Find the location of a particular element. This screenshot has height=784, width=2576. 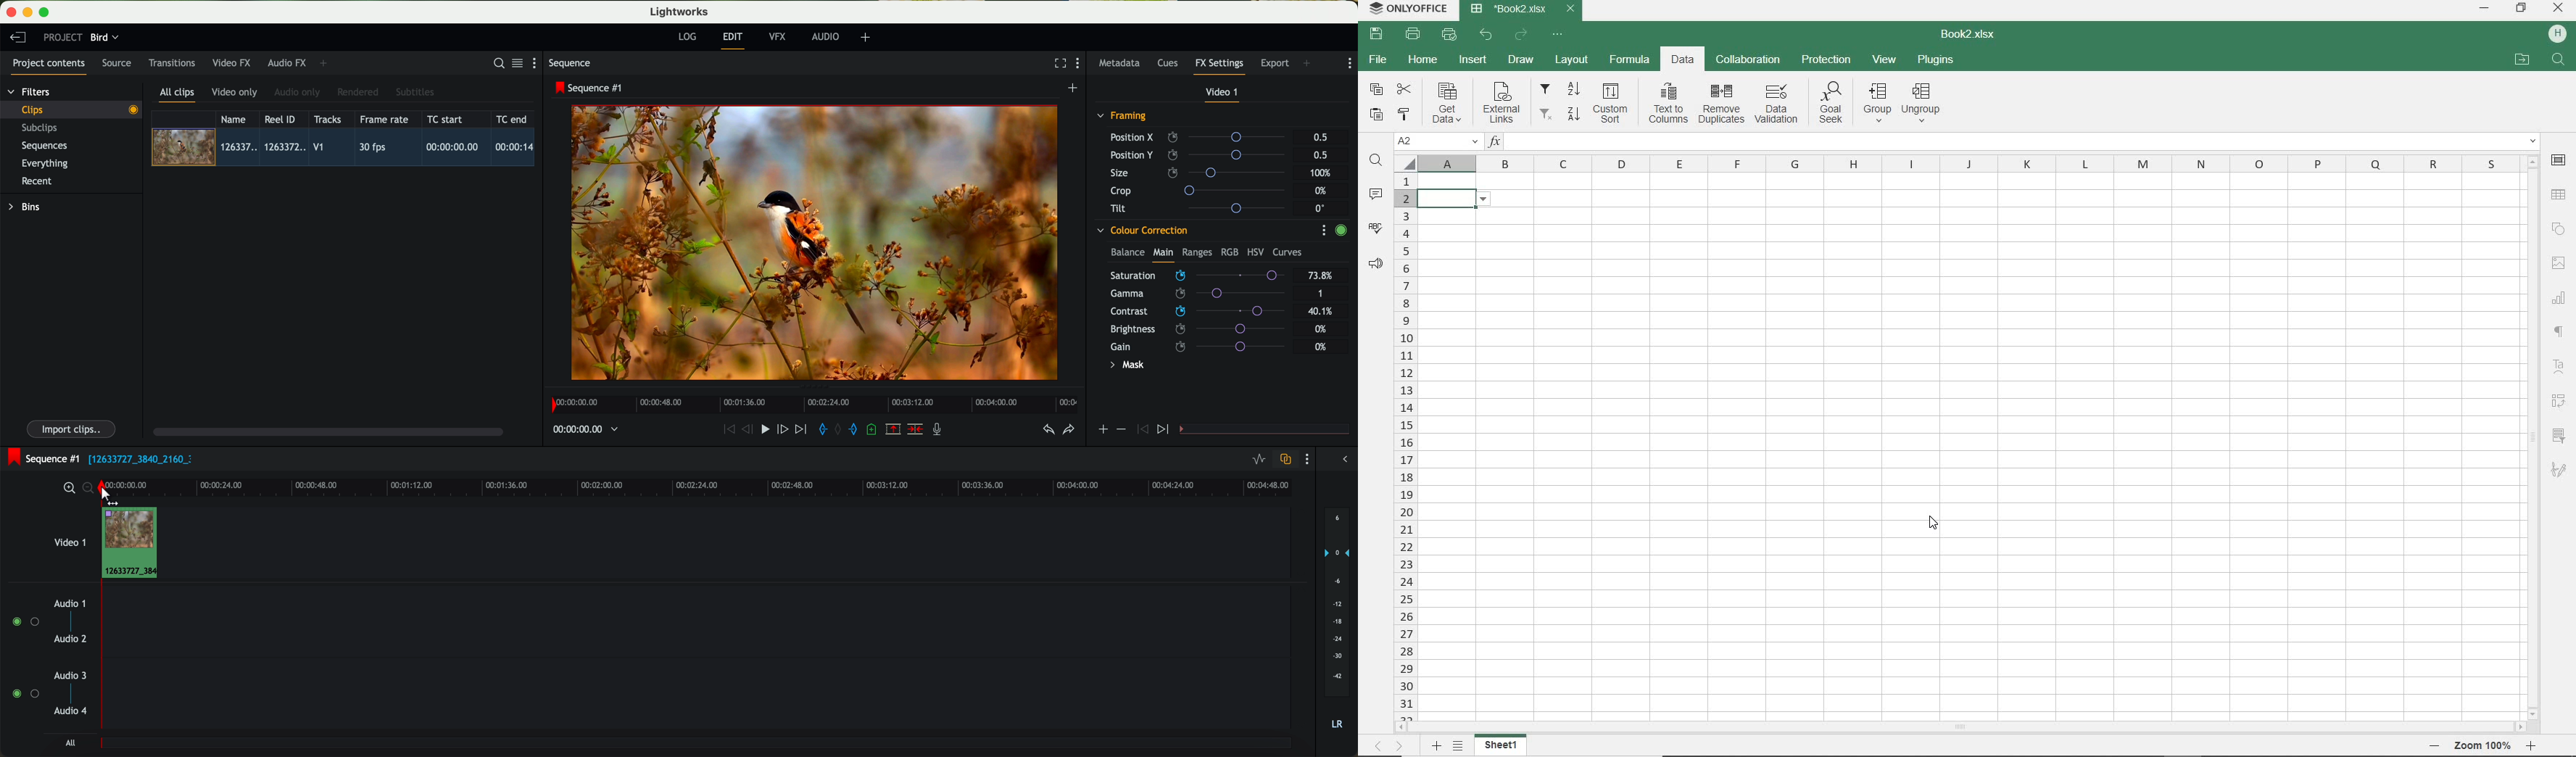

SPELL CHECKING is located at coordinates (1376, 228).